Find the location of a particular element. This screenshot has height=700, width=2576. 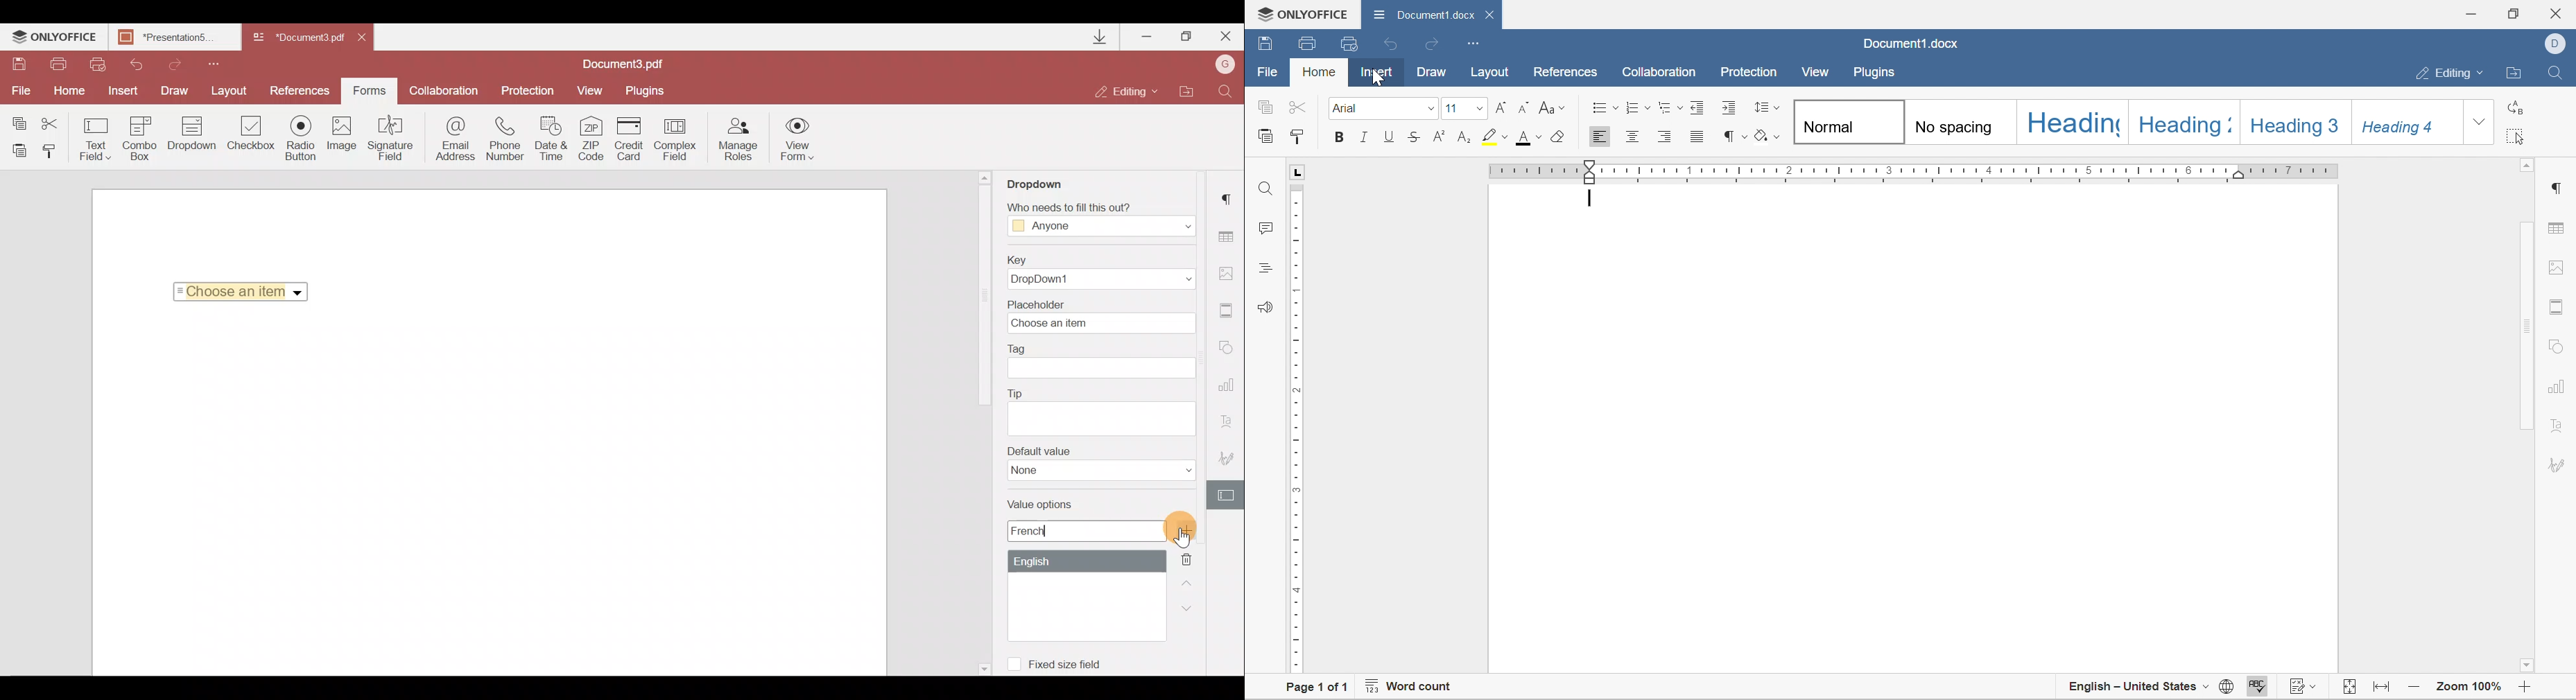

Strikethrough is located at coordinates (1412, 137).